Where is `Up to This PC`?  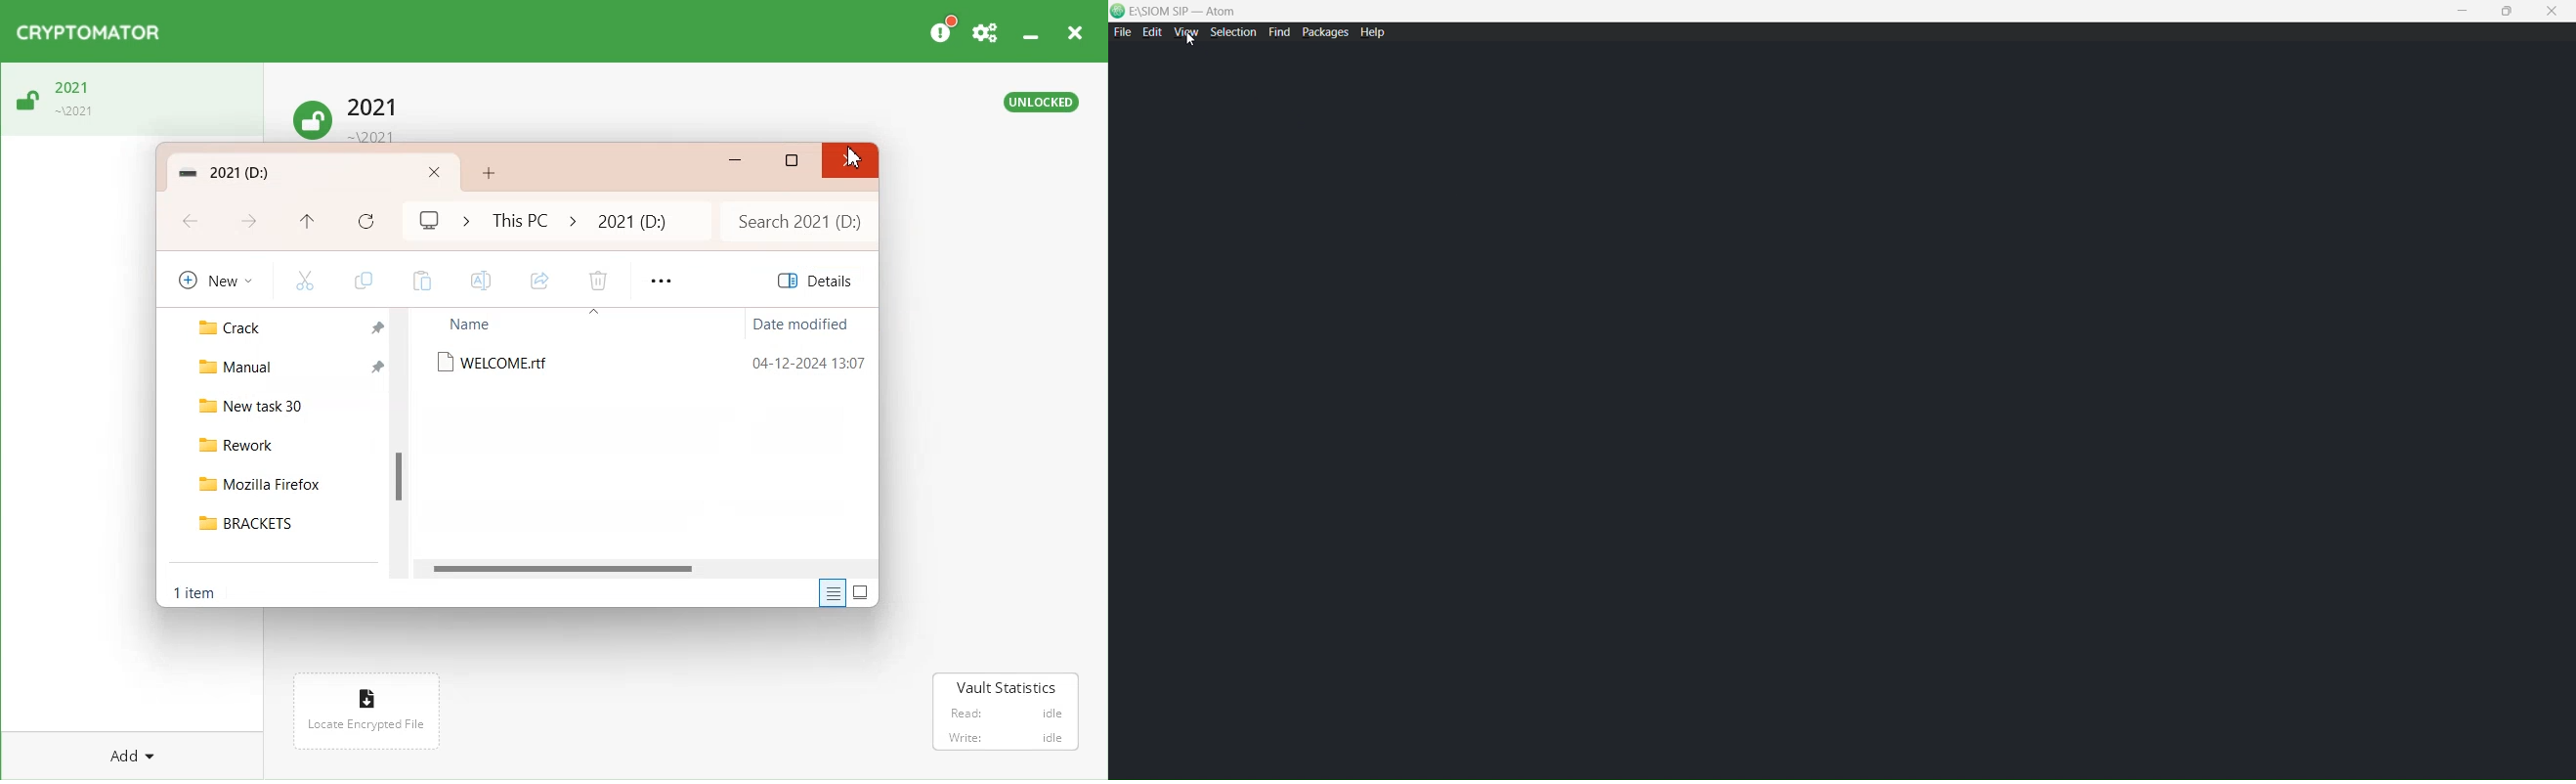 Up to This PC is located at coordinates (308, 221).